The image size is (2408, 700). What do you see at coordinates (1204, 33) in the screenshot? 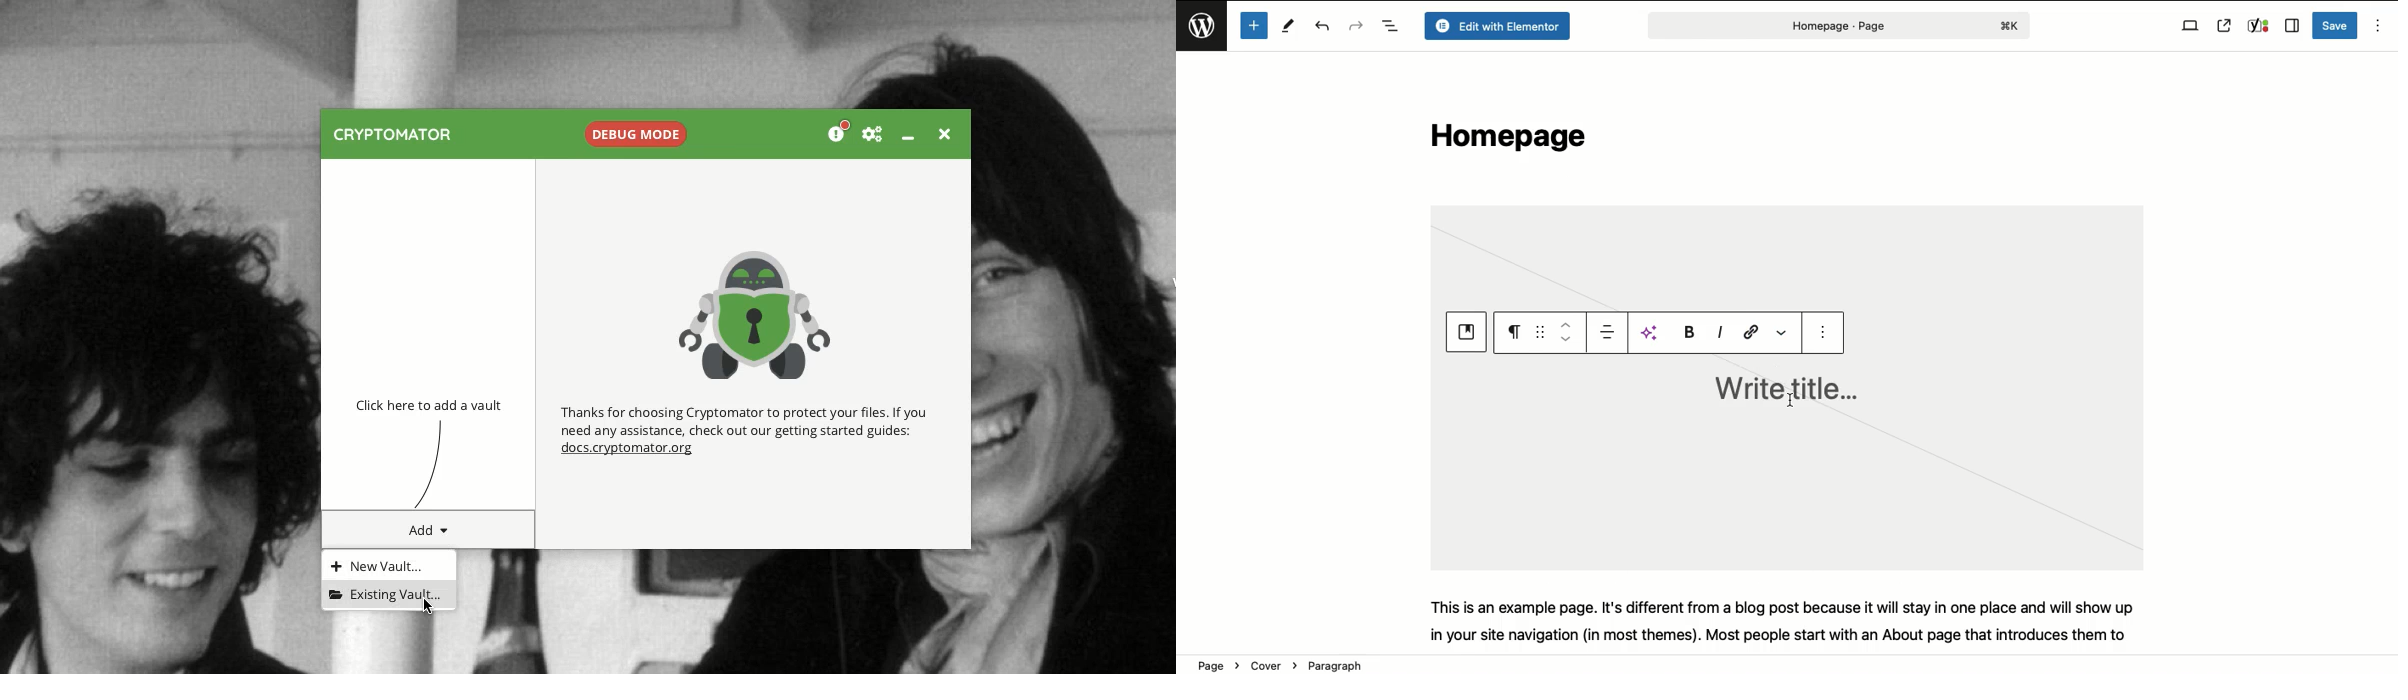
I see `Wordpress logo` at bounding box center [1204, 33].